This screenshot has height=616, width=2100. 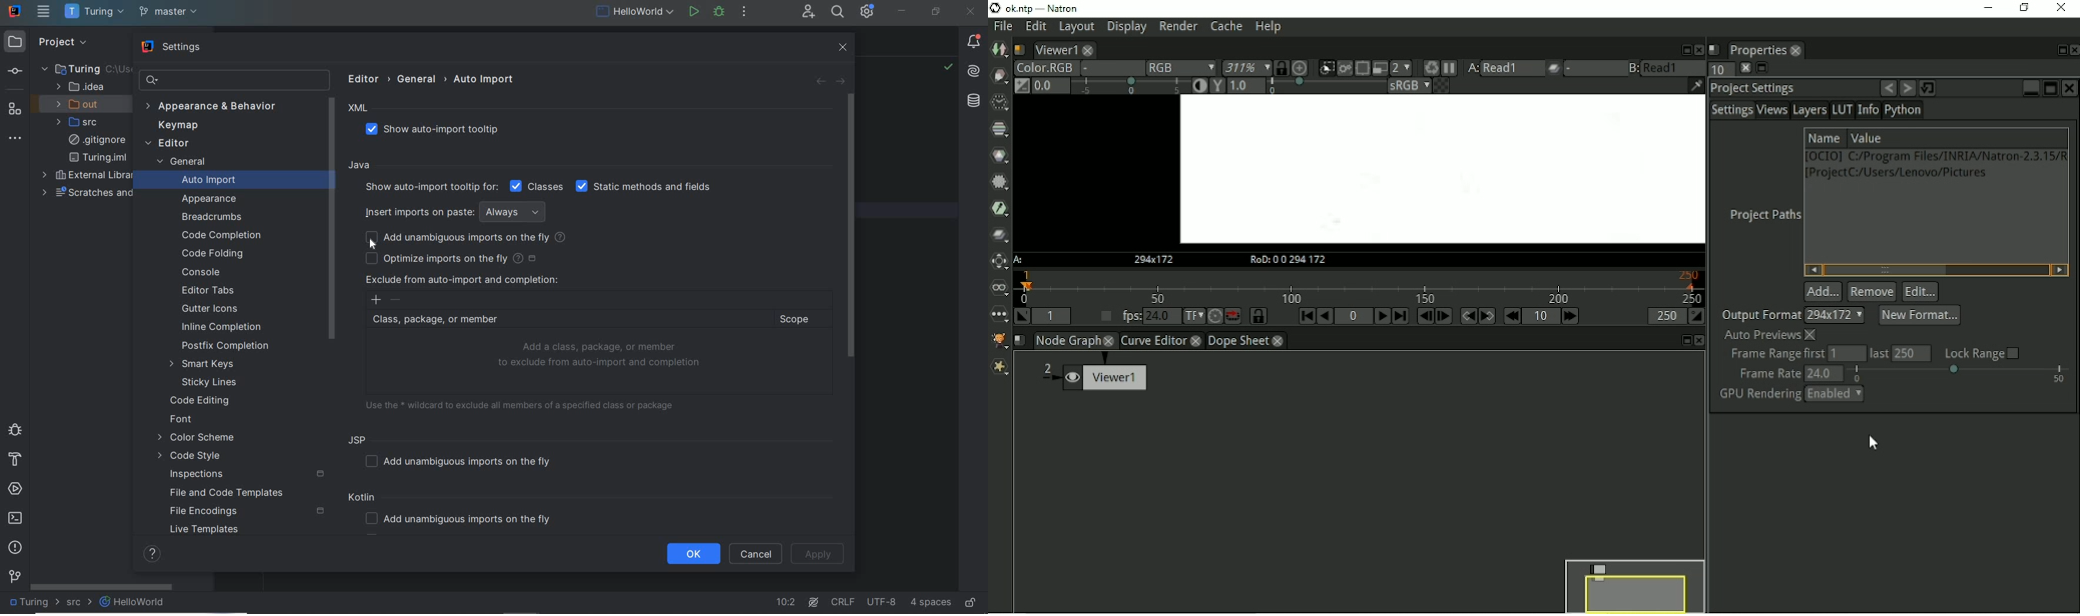 What do you see at coordinates (1554, 69) in the screenshot?
I see `Operation applied between viewer input A and B` at bounding box center [1554, 69].